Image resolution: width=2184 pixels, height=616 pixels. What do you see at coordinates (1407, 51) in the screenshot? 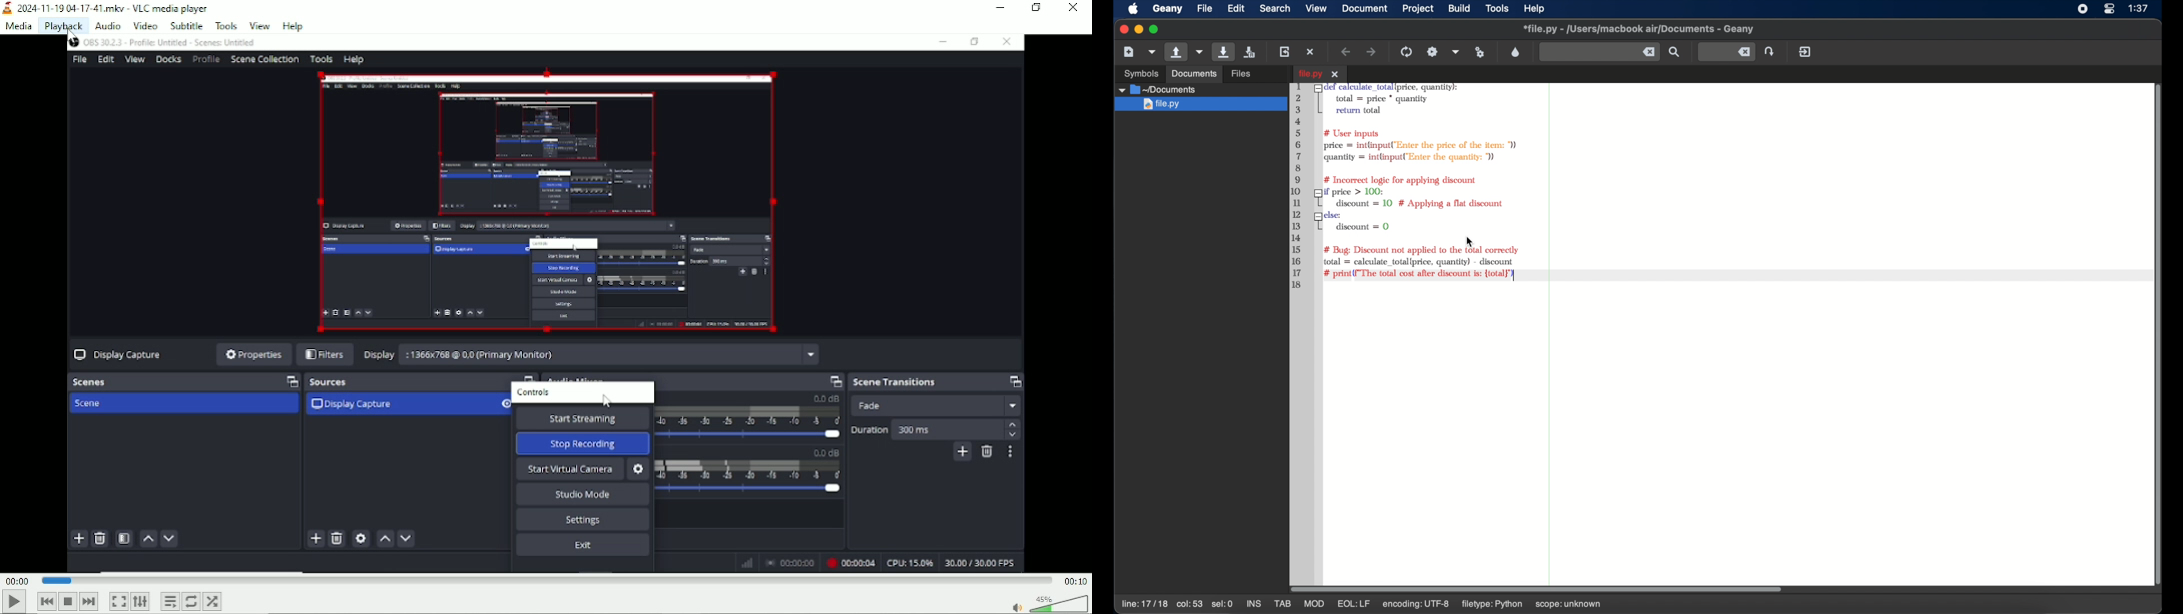
I see `compile the current file` at bounding box center [1407, 51].